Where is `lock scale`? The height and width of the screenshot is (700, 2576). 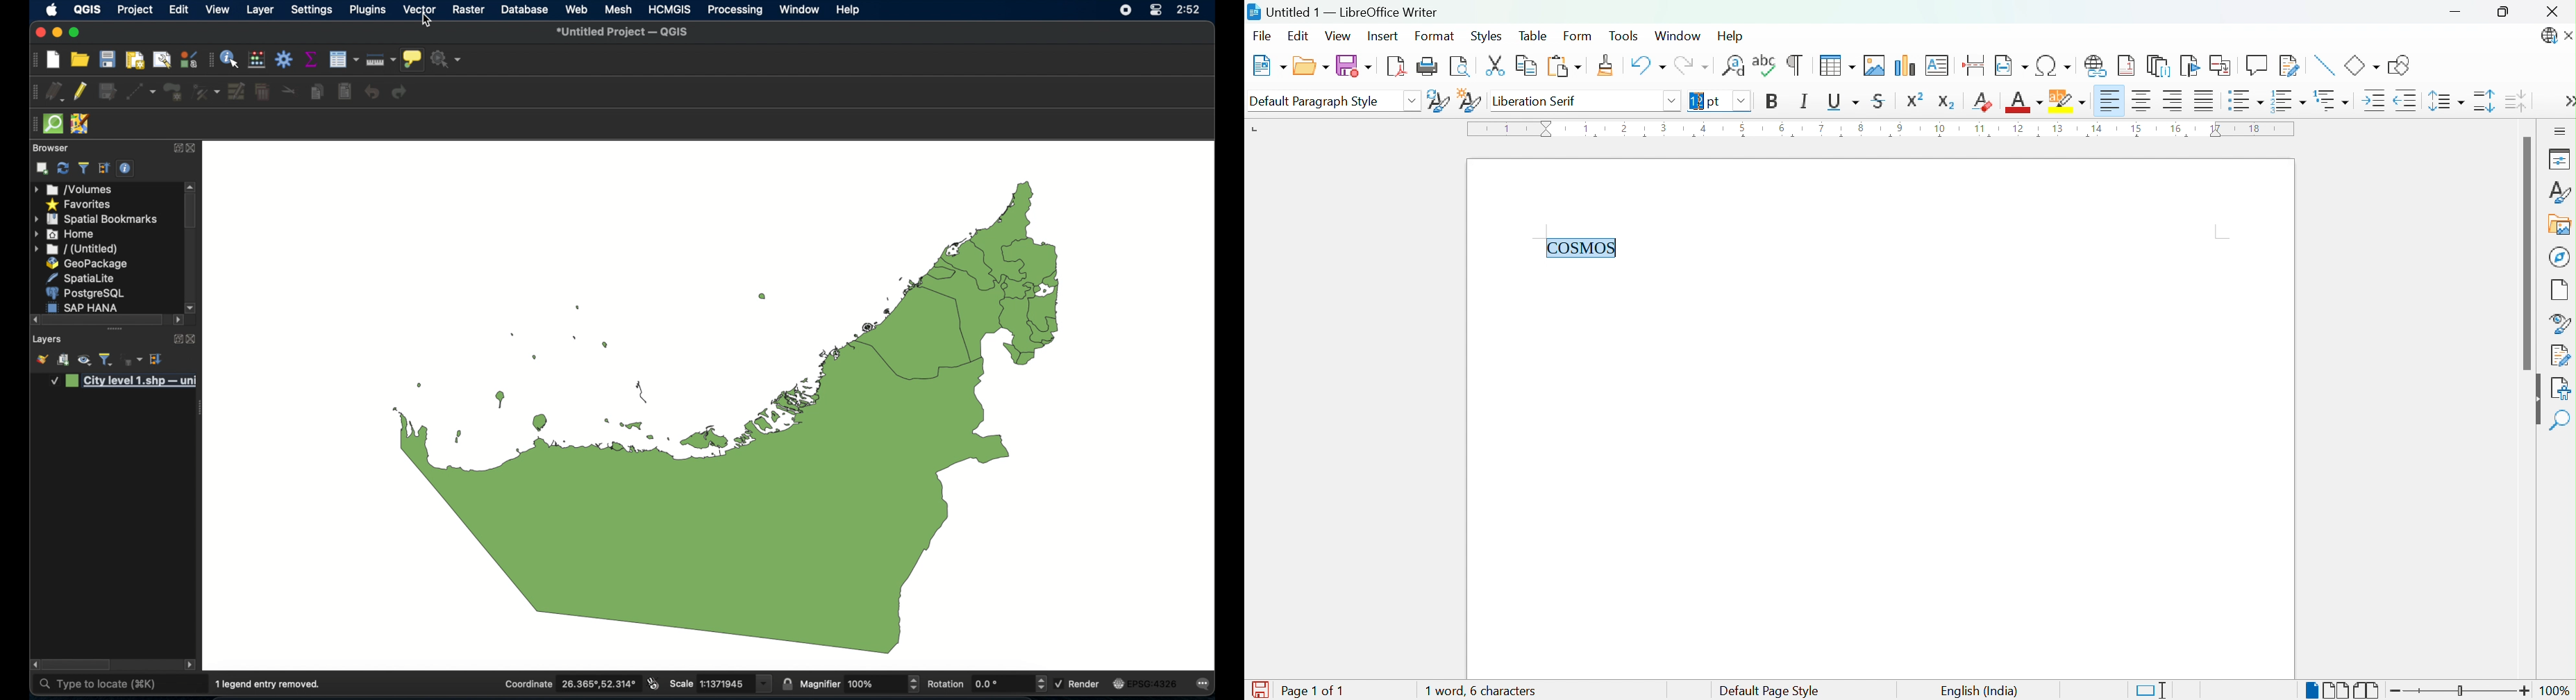 lock scale is located at coordinates (787, 682).